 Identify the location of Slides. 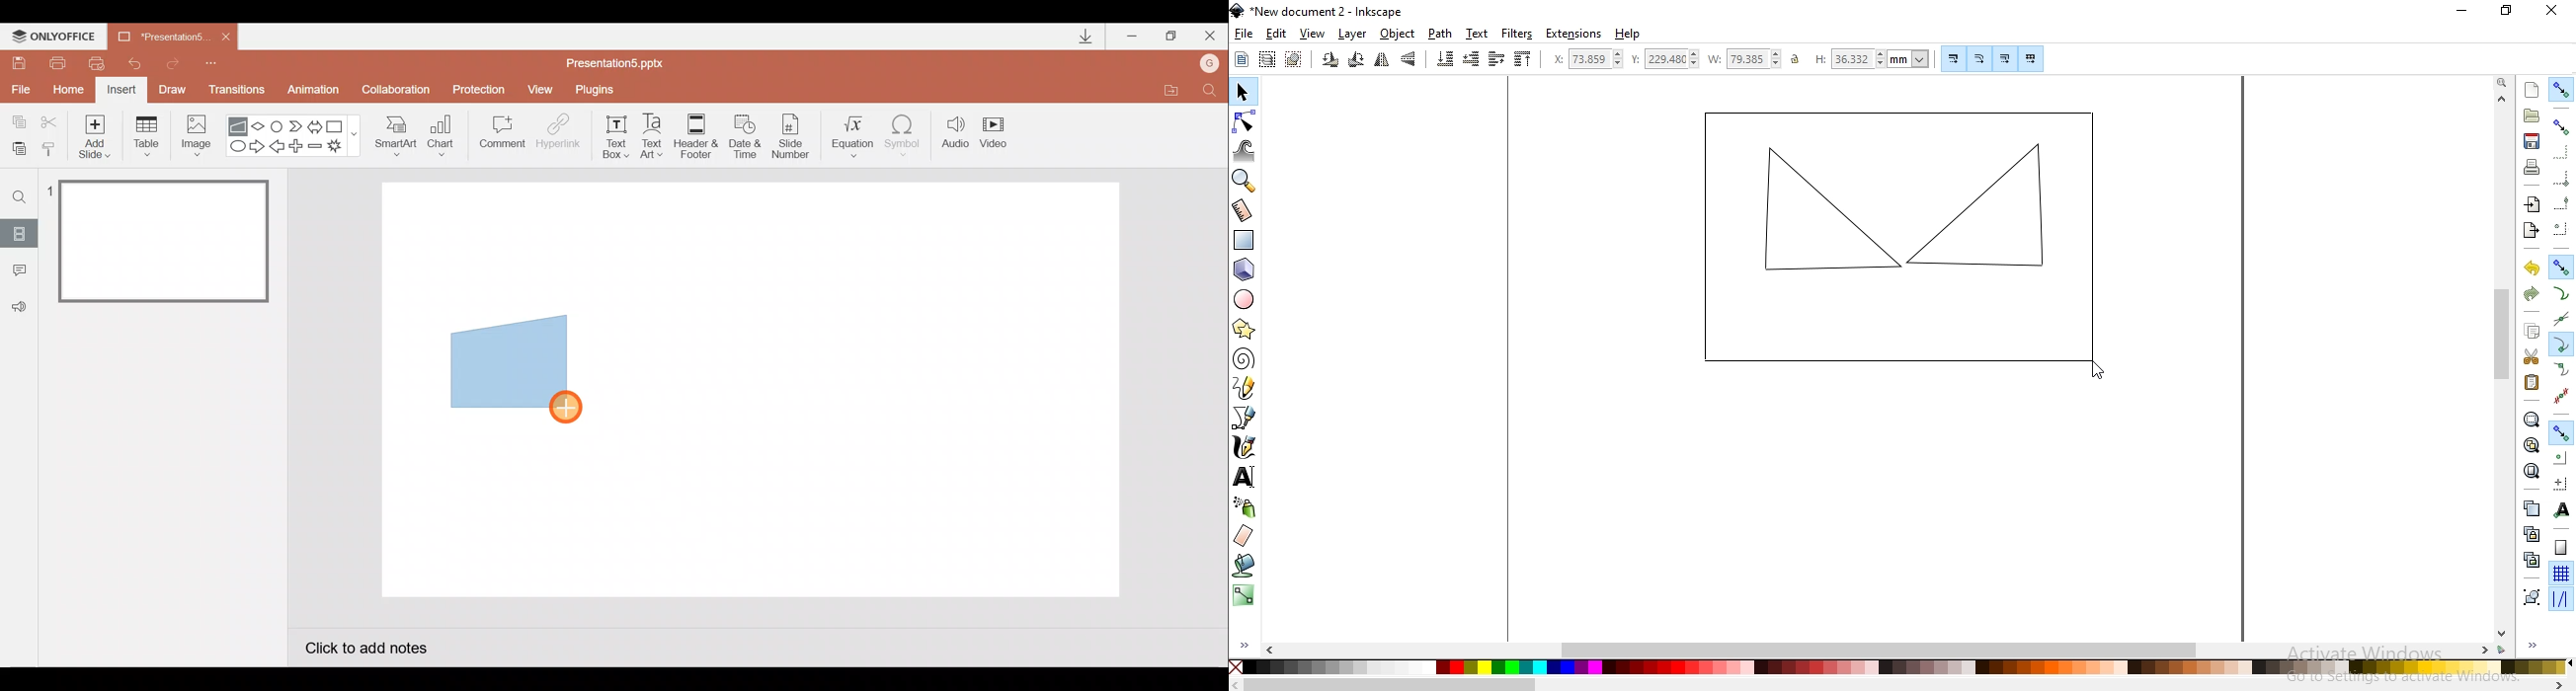
(19, 233).